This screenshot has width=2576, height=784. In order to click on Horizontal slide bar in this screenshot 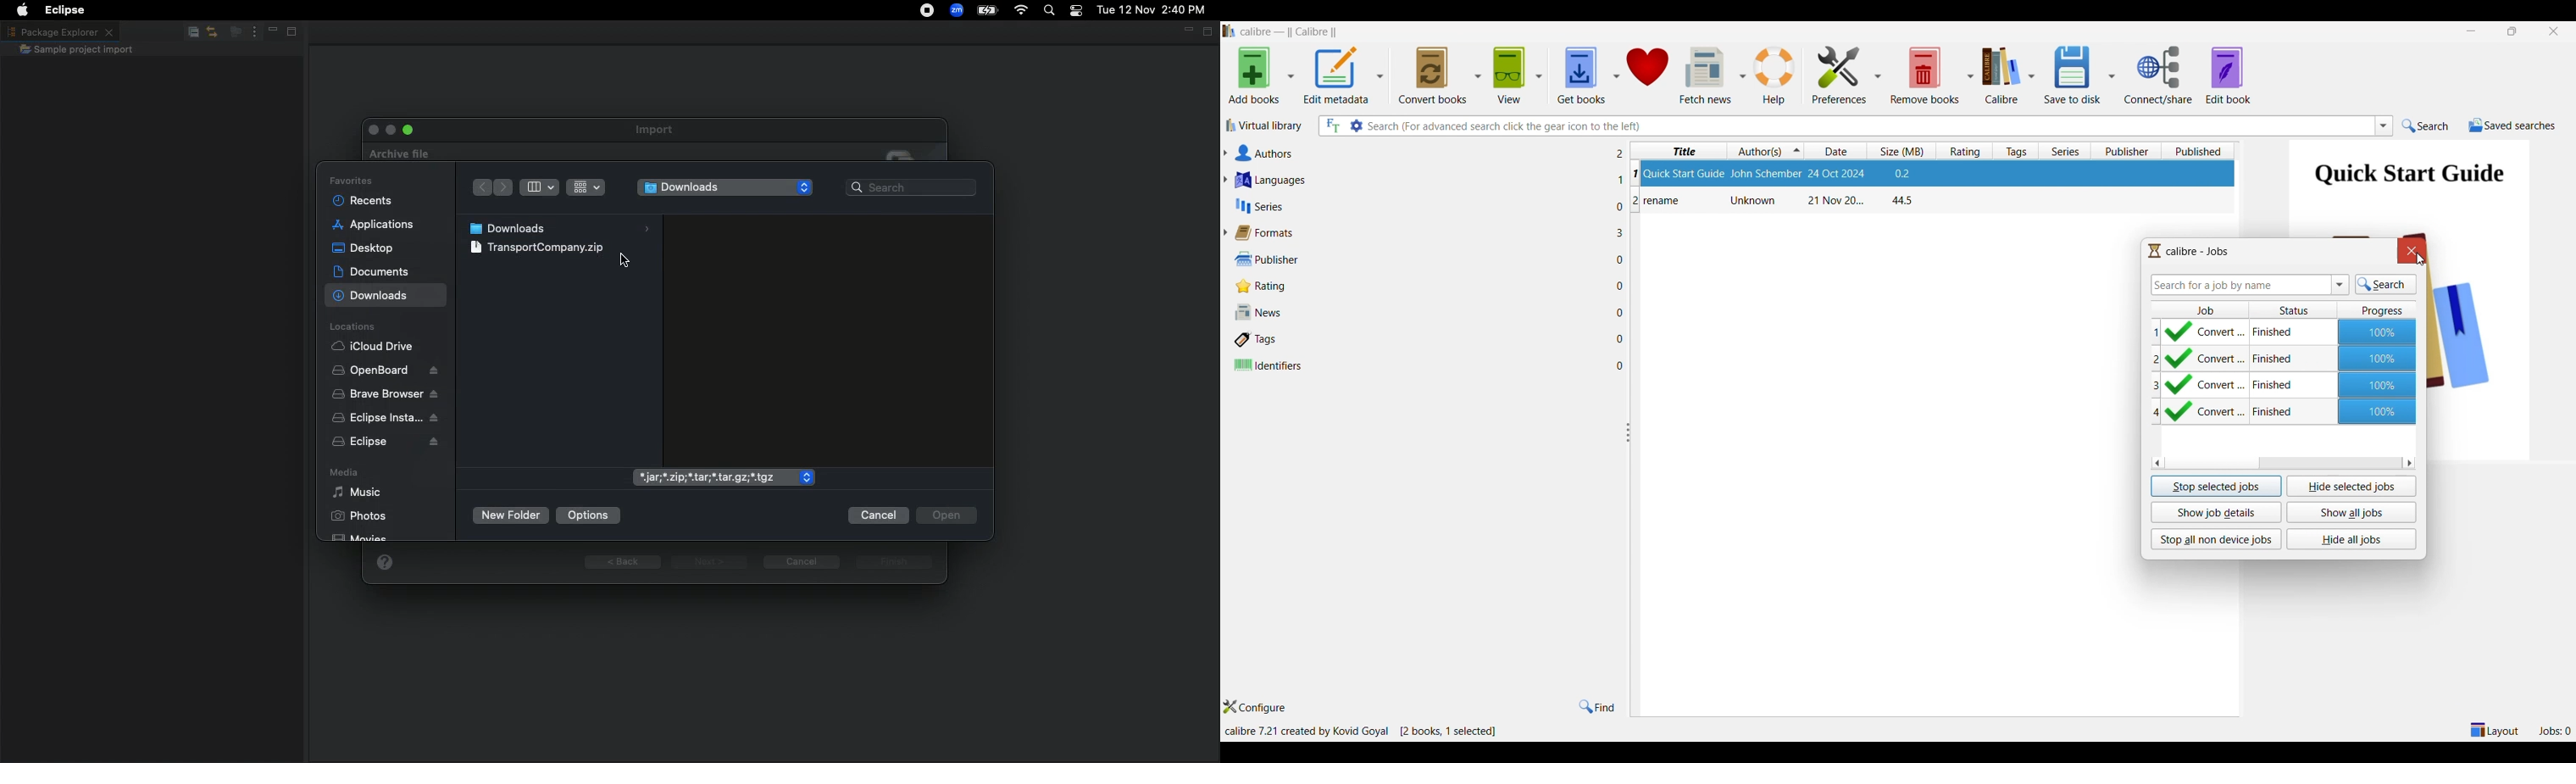, I will do `click(2215, 463)`.